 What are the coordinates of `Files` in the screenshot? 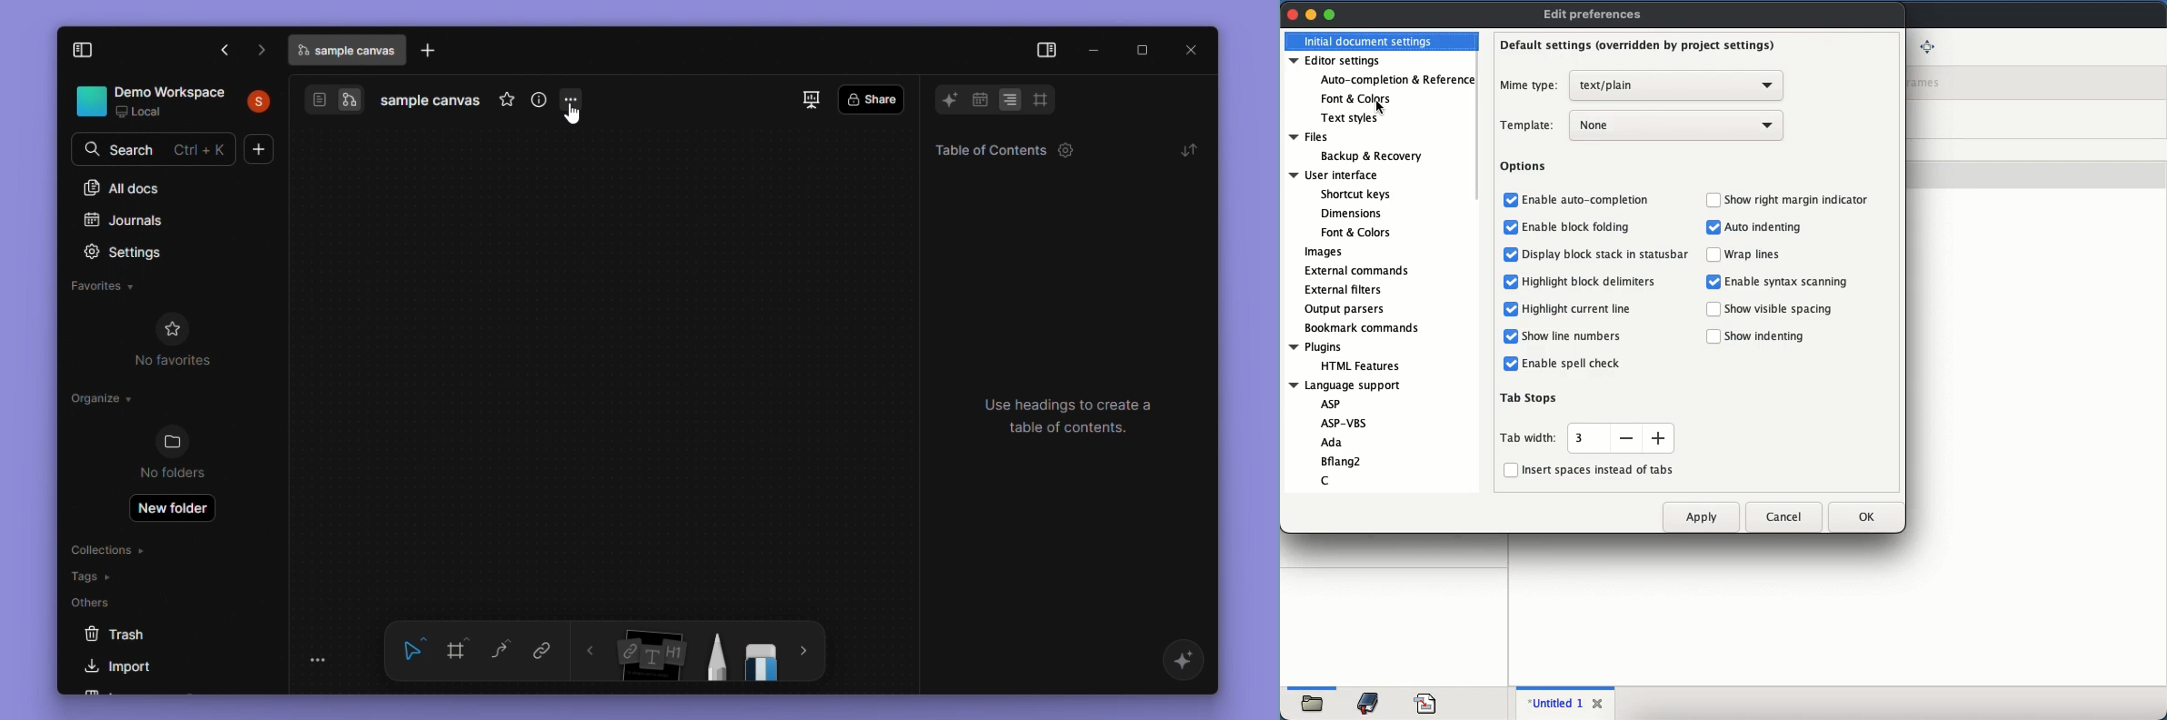 It's located at (1309, 136).